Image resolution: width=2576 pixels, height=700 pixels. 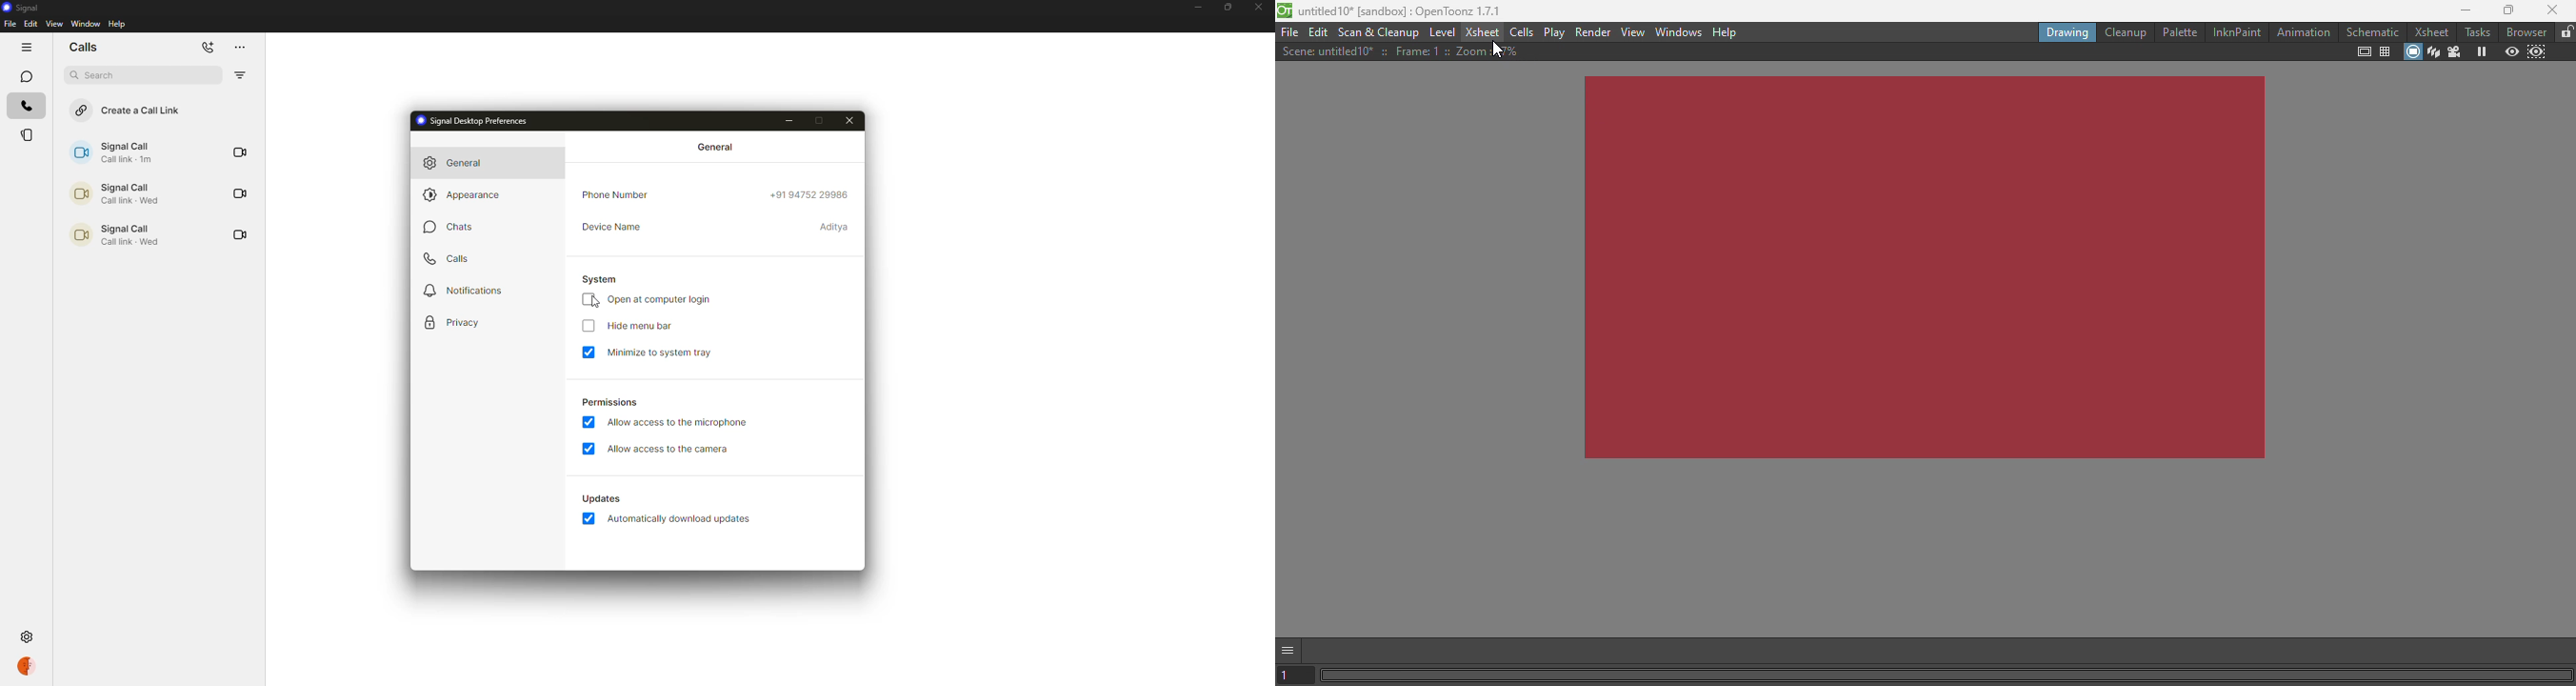 I want to click on video, so click(x=239, y=152).